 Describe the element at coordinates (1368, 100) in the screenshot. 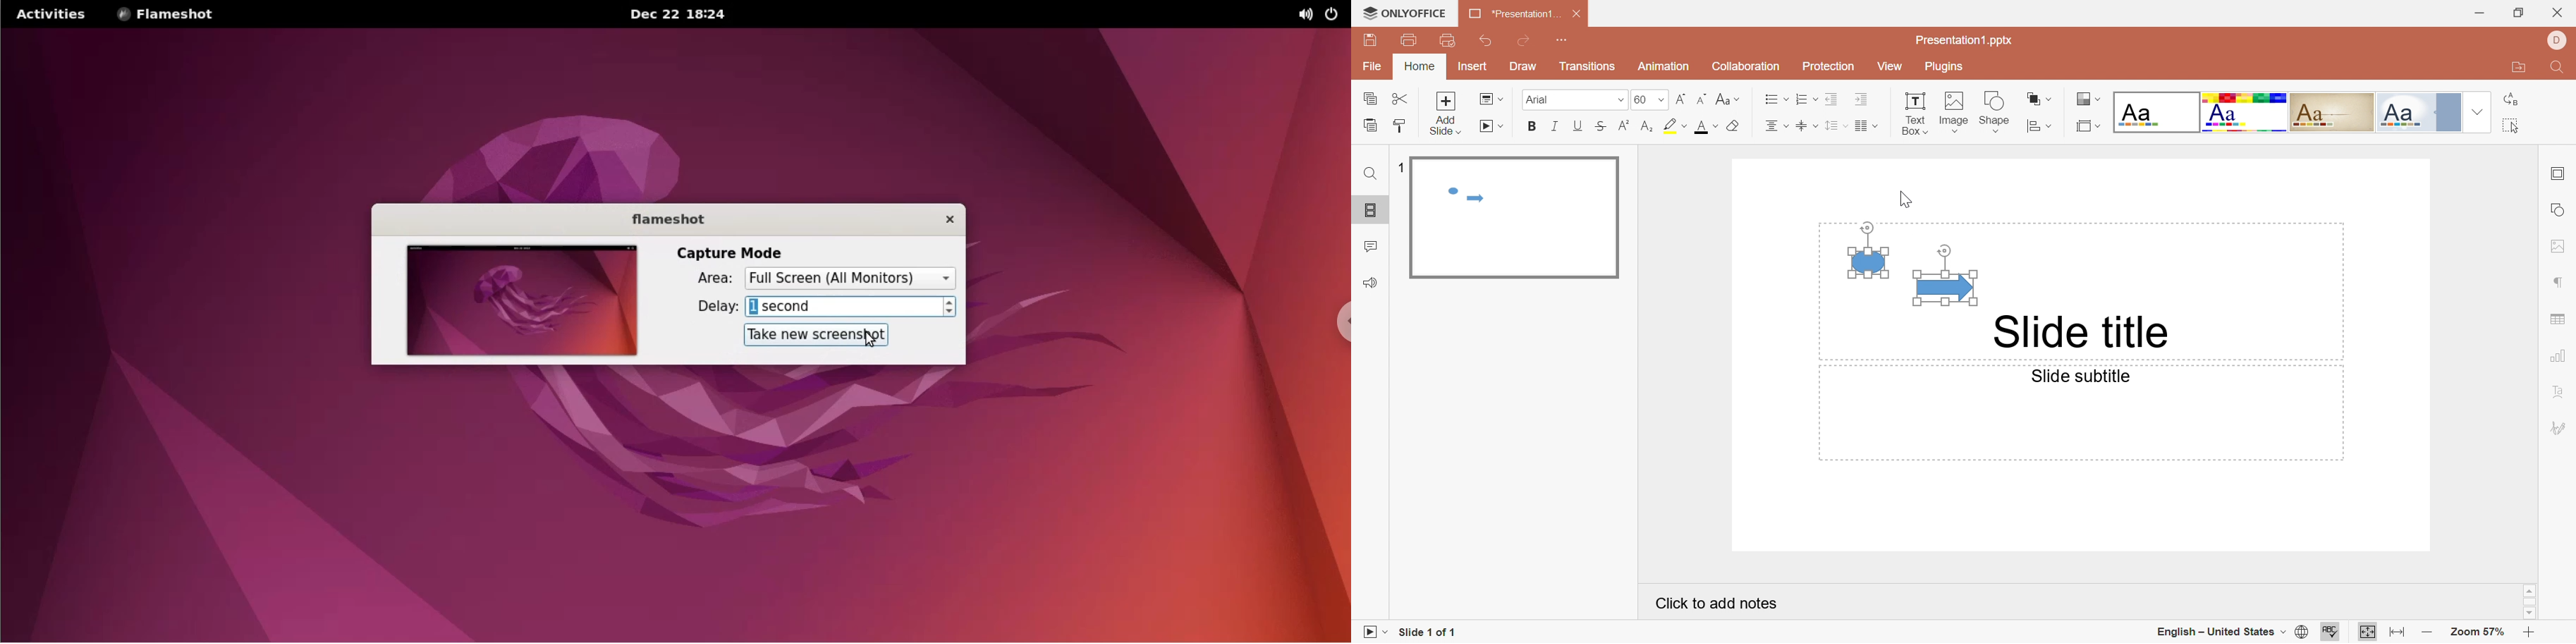

I see `Copy` at that location.